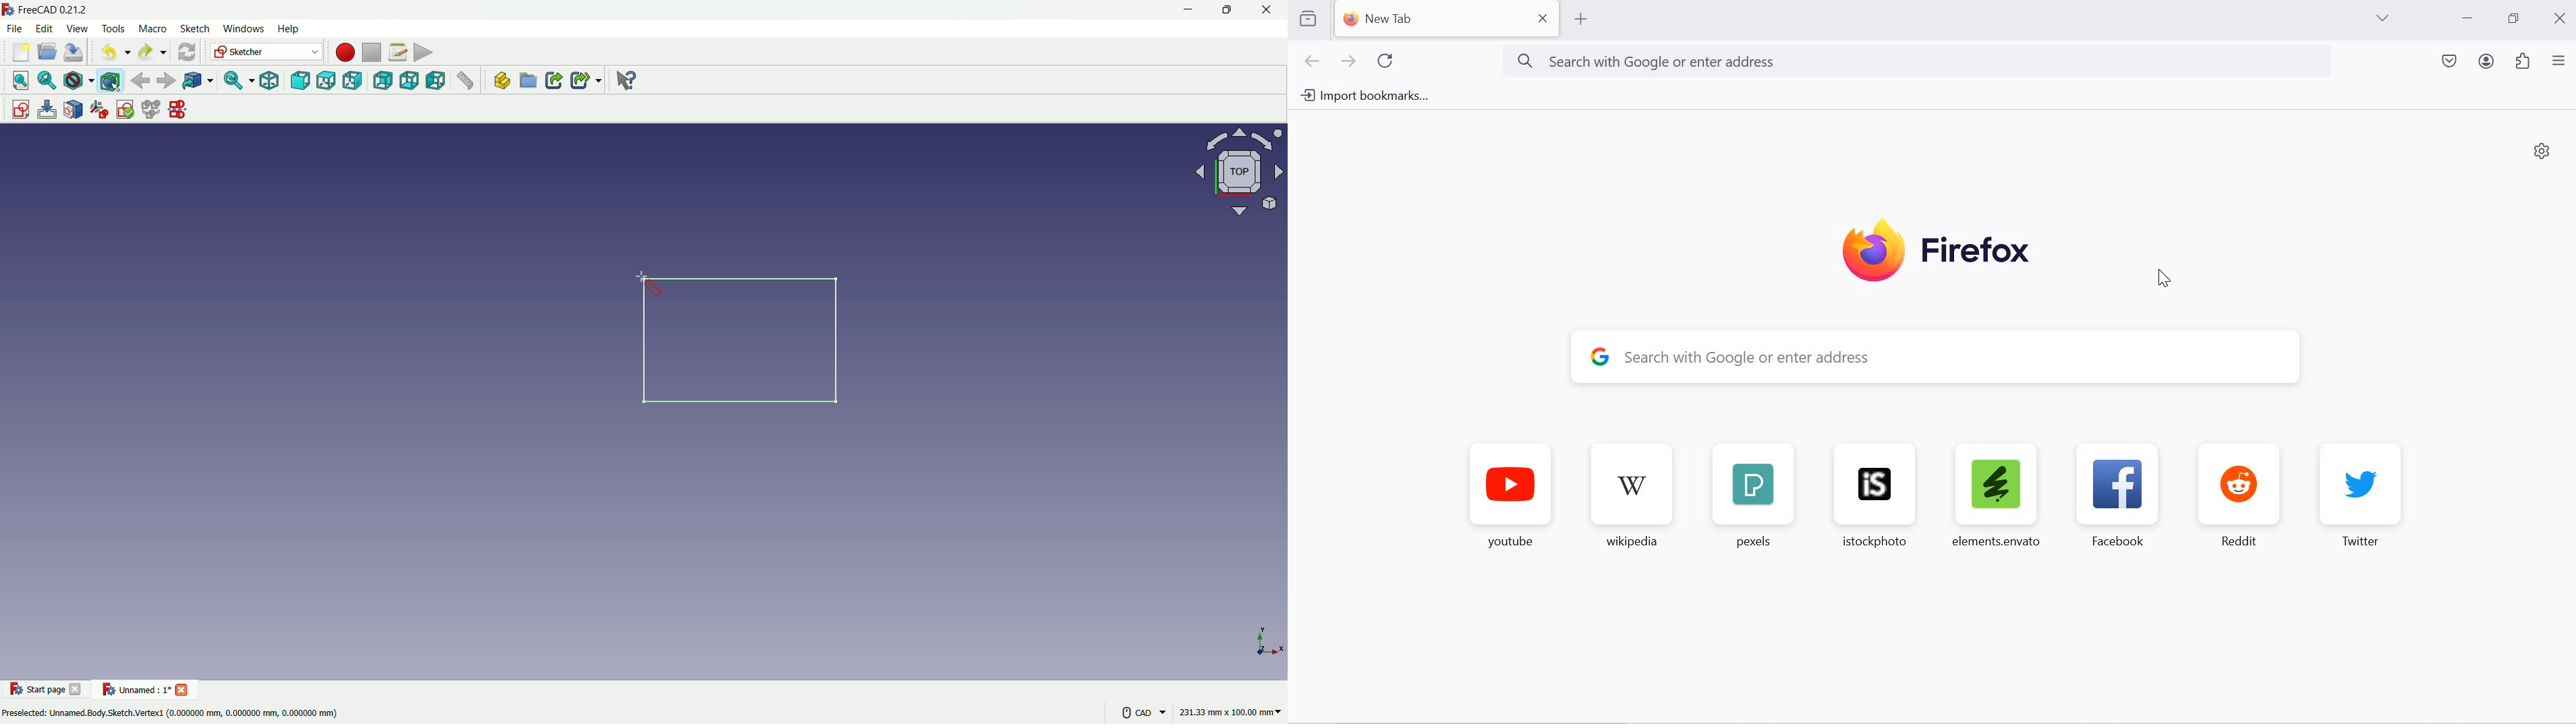 The width and height of the screenshot is (2576, 728). What do you see at coordinates (585, 80) in the screenshot?
I see `make sub link` at bounding box center [585, 80].